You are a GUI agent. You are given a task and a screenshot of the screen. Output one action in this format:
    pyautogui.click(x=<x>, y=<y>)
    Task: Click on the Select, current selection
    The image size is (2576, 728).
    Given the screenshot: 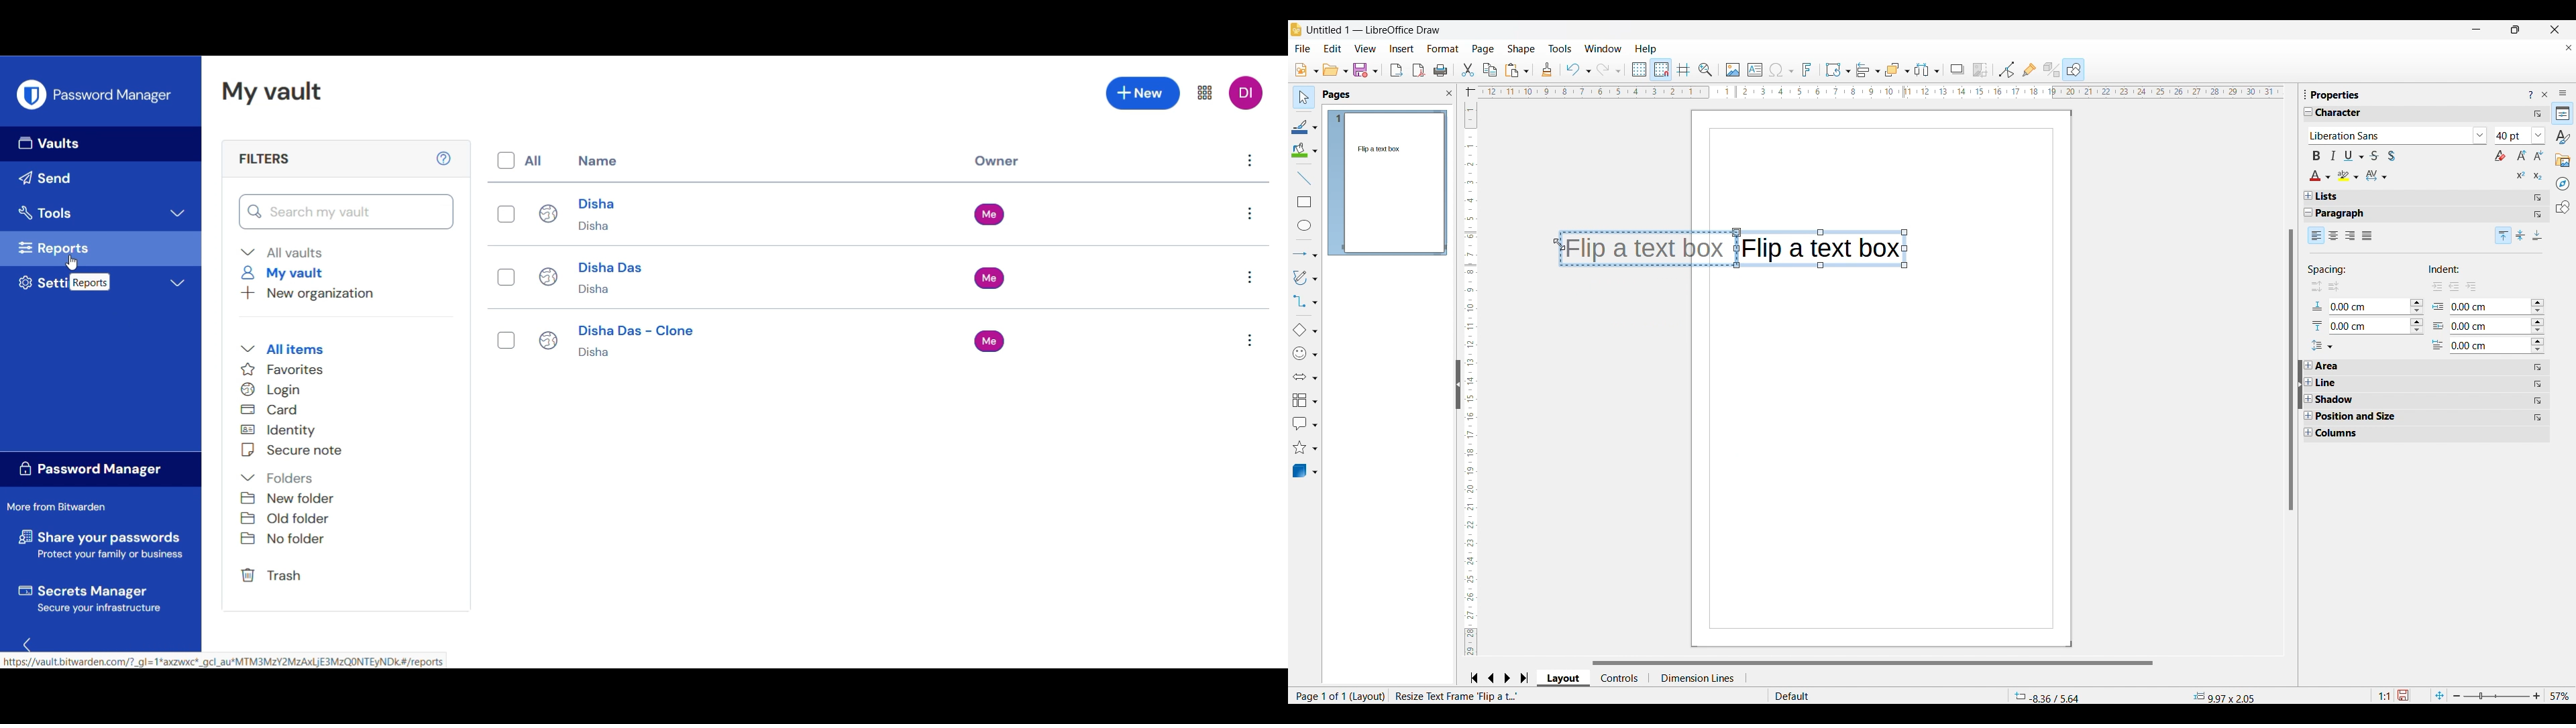 What is the action you would take?
    pyautogui.click(x=1304, y=97)
    